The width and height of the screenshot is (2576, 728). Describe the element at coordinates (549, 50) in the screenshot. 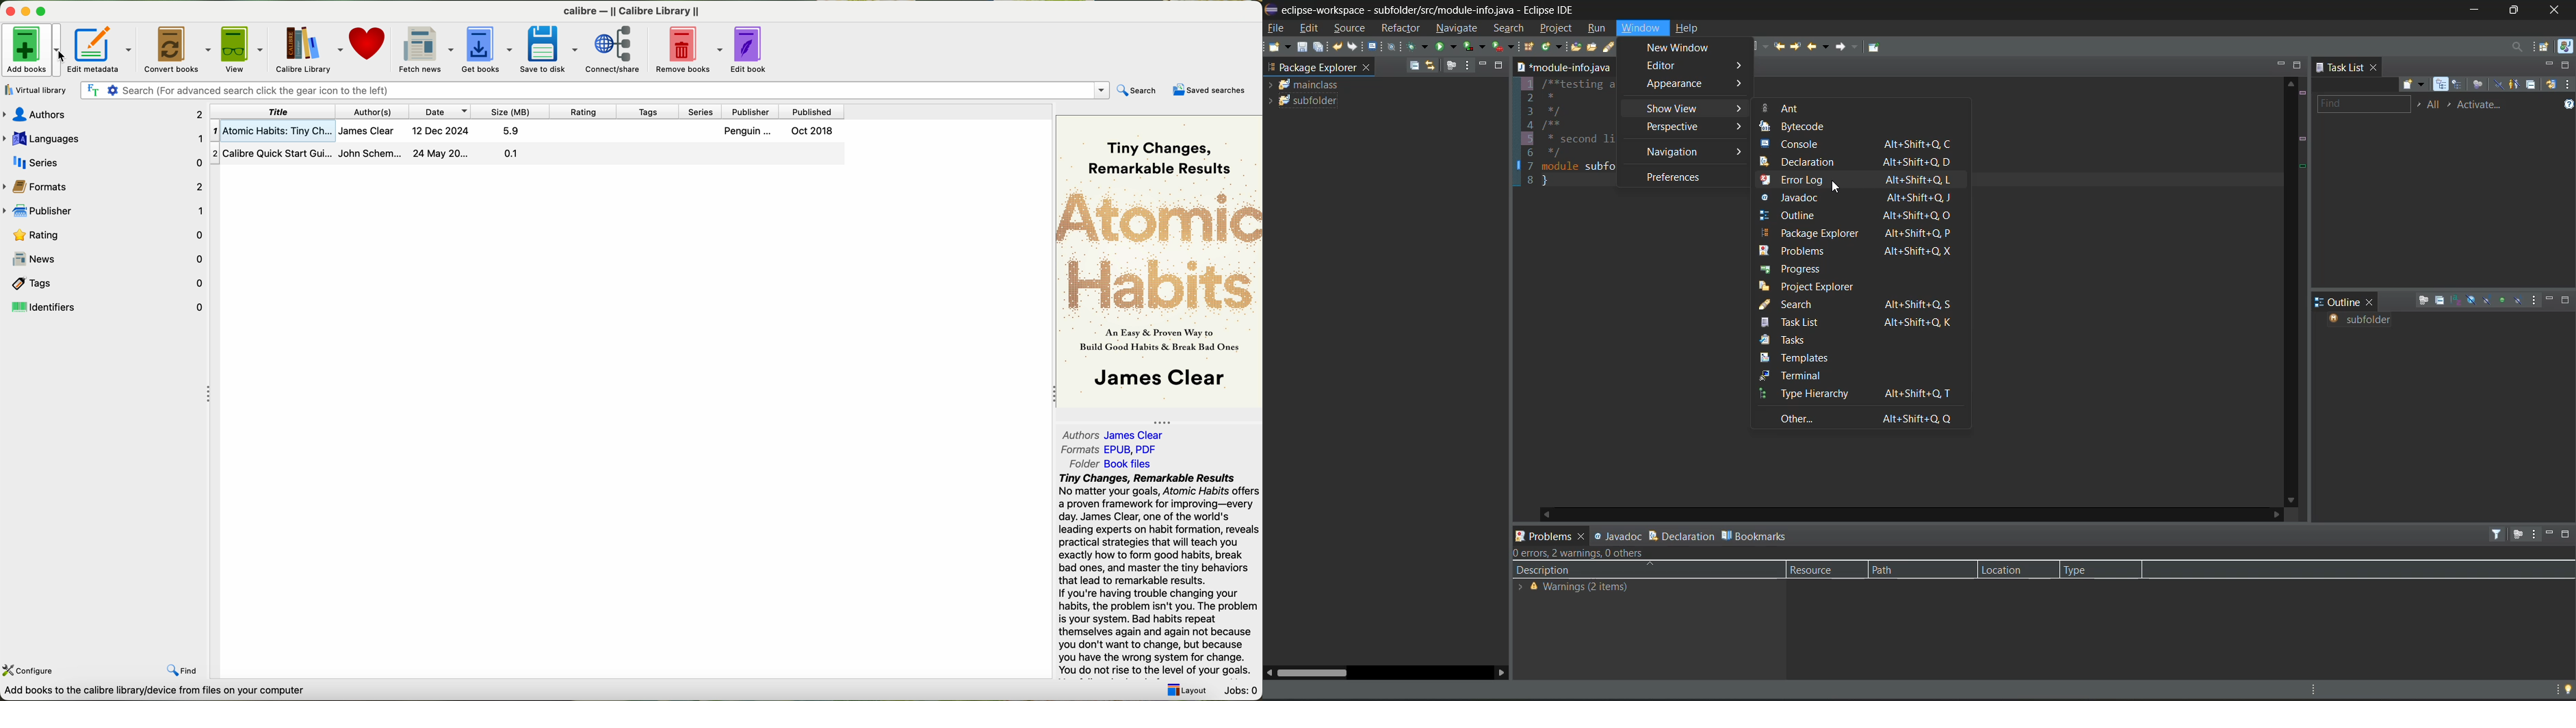

I see `save to disk` at that location.